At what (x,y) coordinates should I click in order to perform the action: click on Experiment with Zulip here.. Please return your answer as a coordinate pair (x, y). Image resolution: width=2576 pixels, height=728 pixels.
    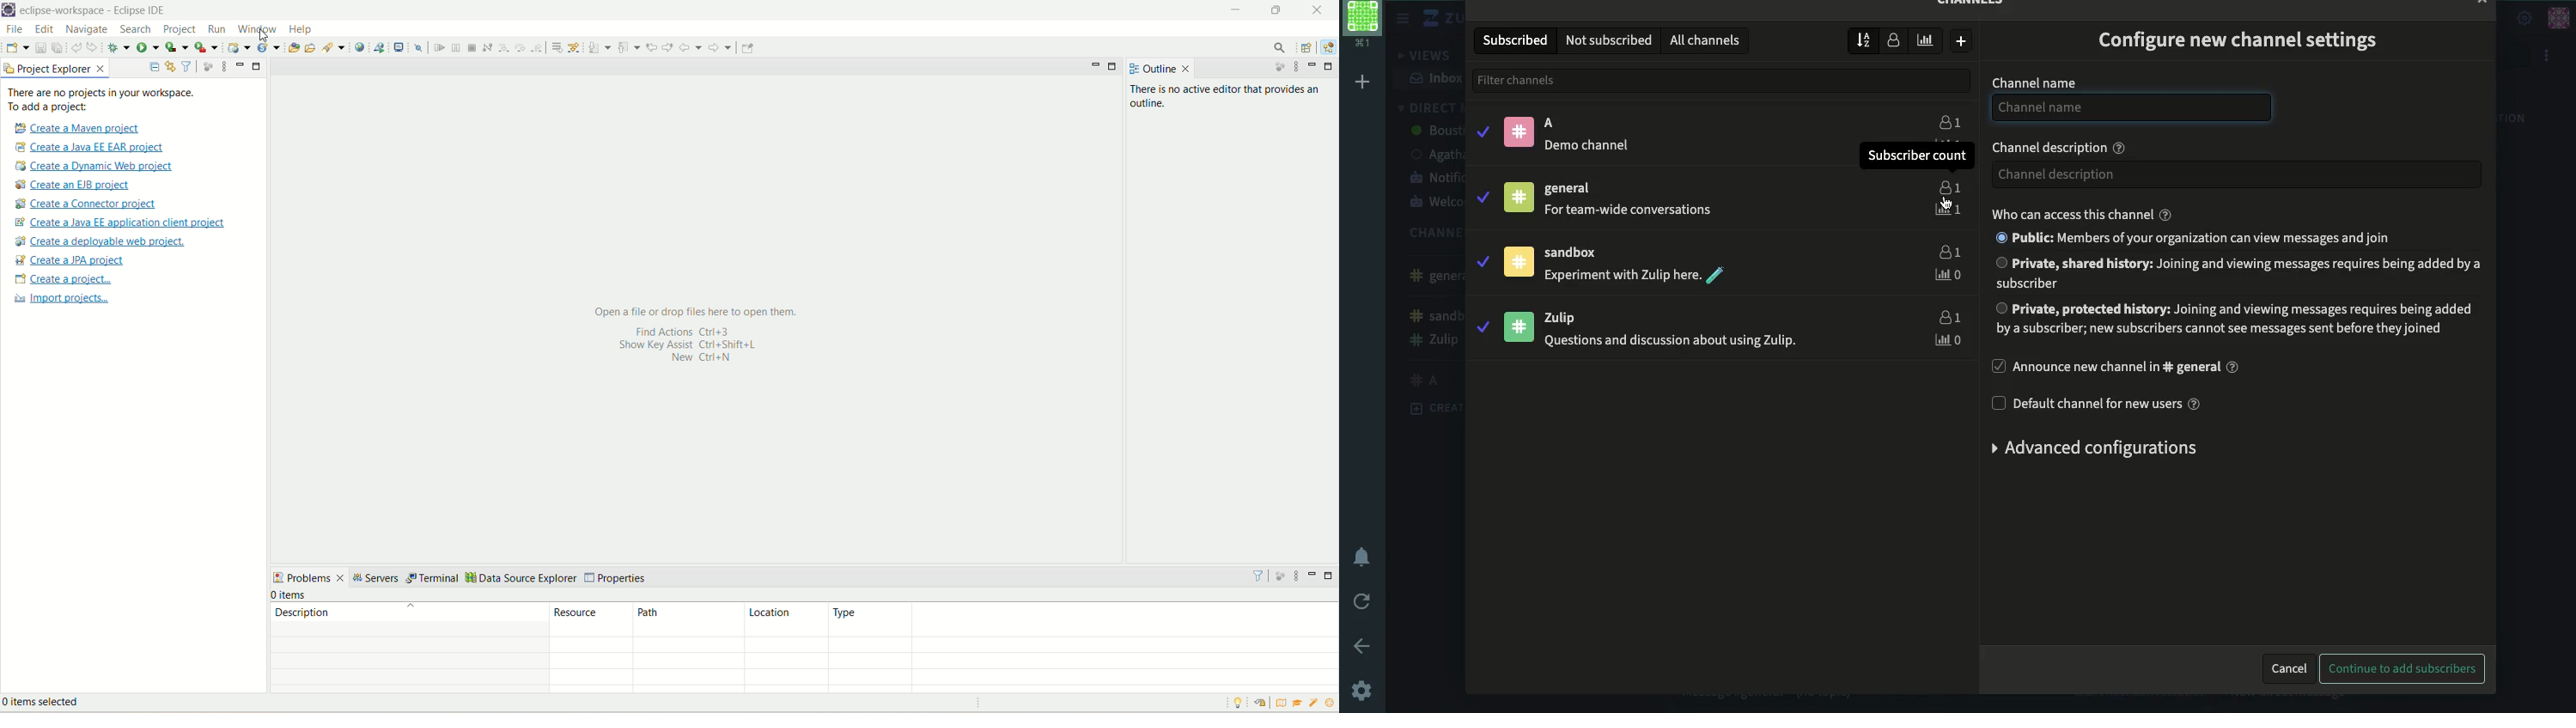
    Looking at the image, I should click on (1621, 273).